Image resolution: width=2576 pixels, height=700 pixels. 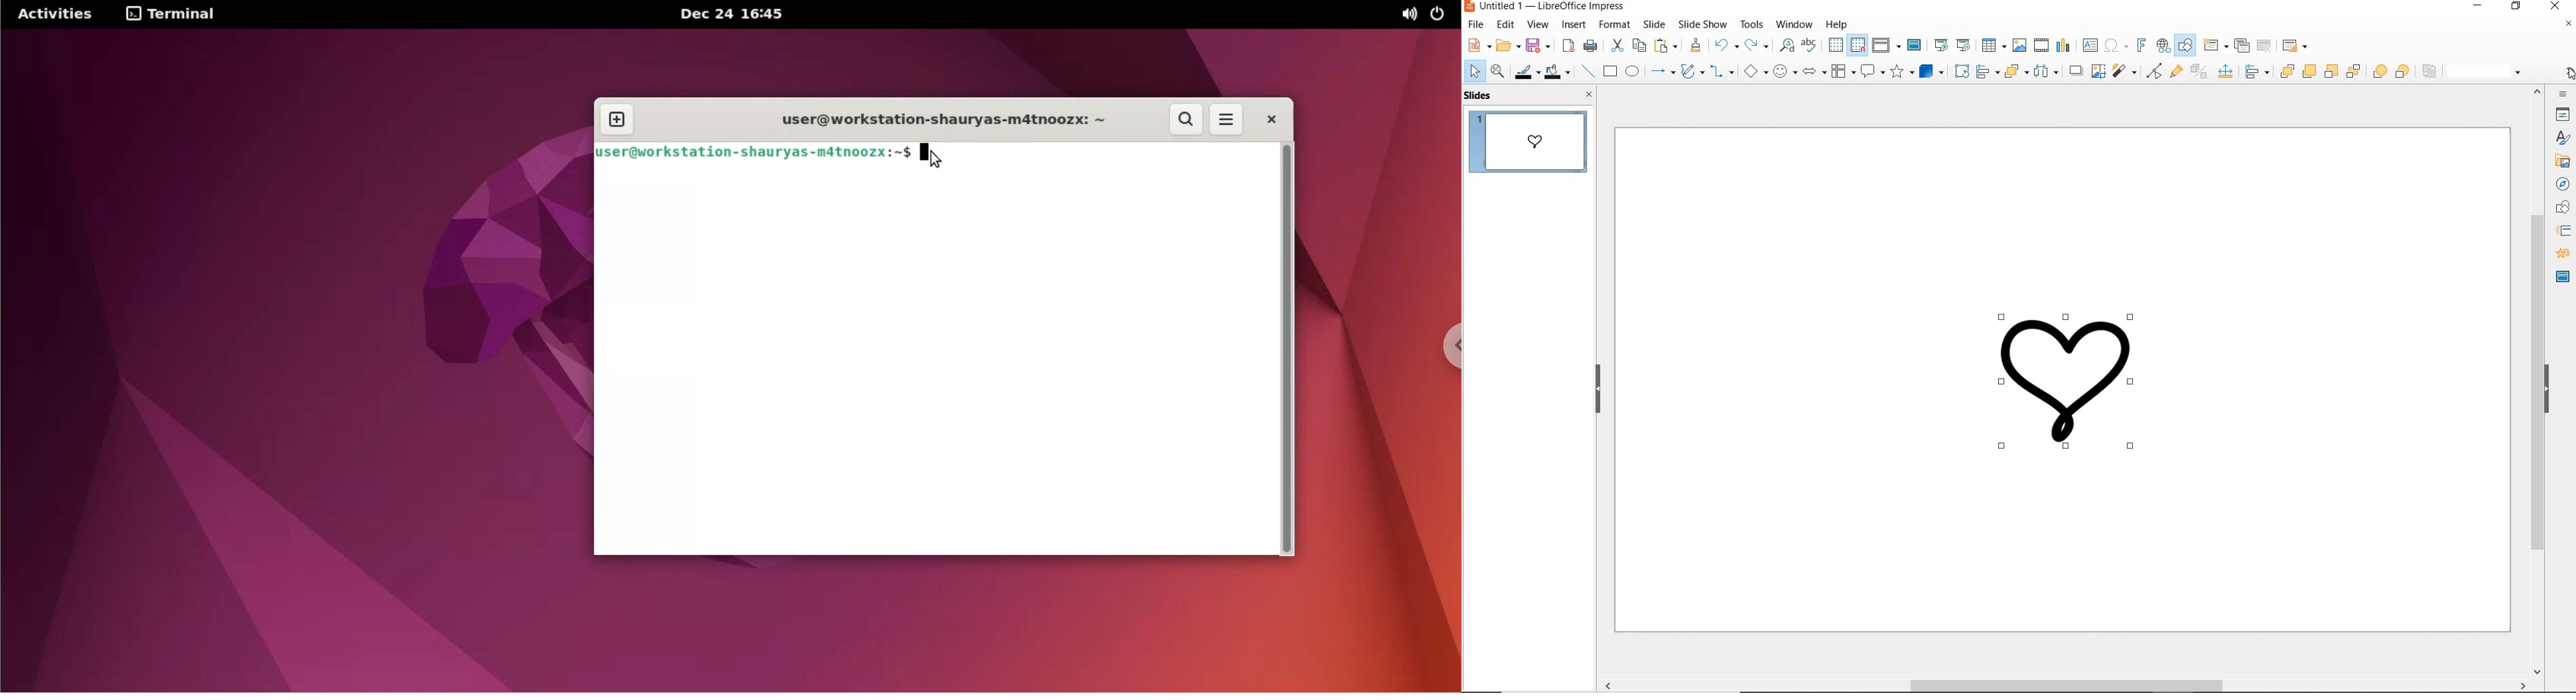 What do you see at coordinates (1694, 46) in the screenshot?
I see `clone formatting` at bounding box center [1694, 46].